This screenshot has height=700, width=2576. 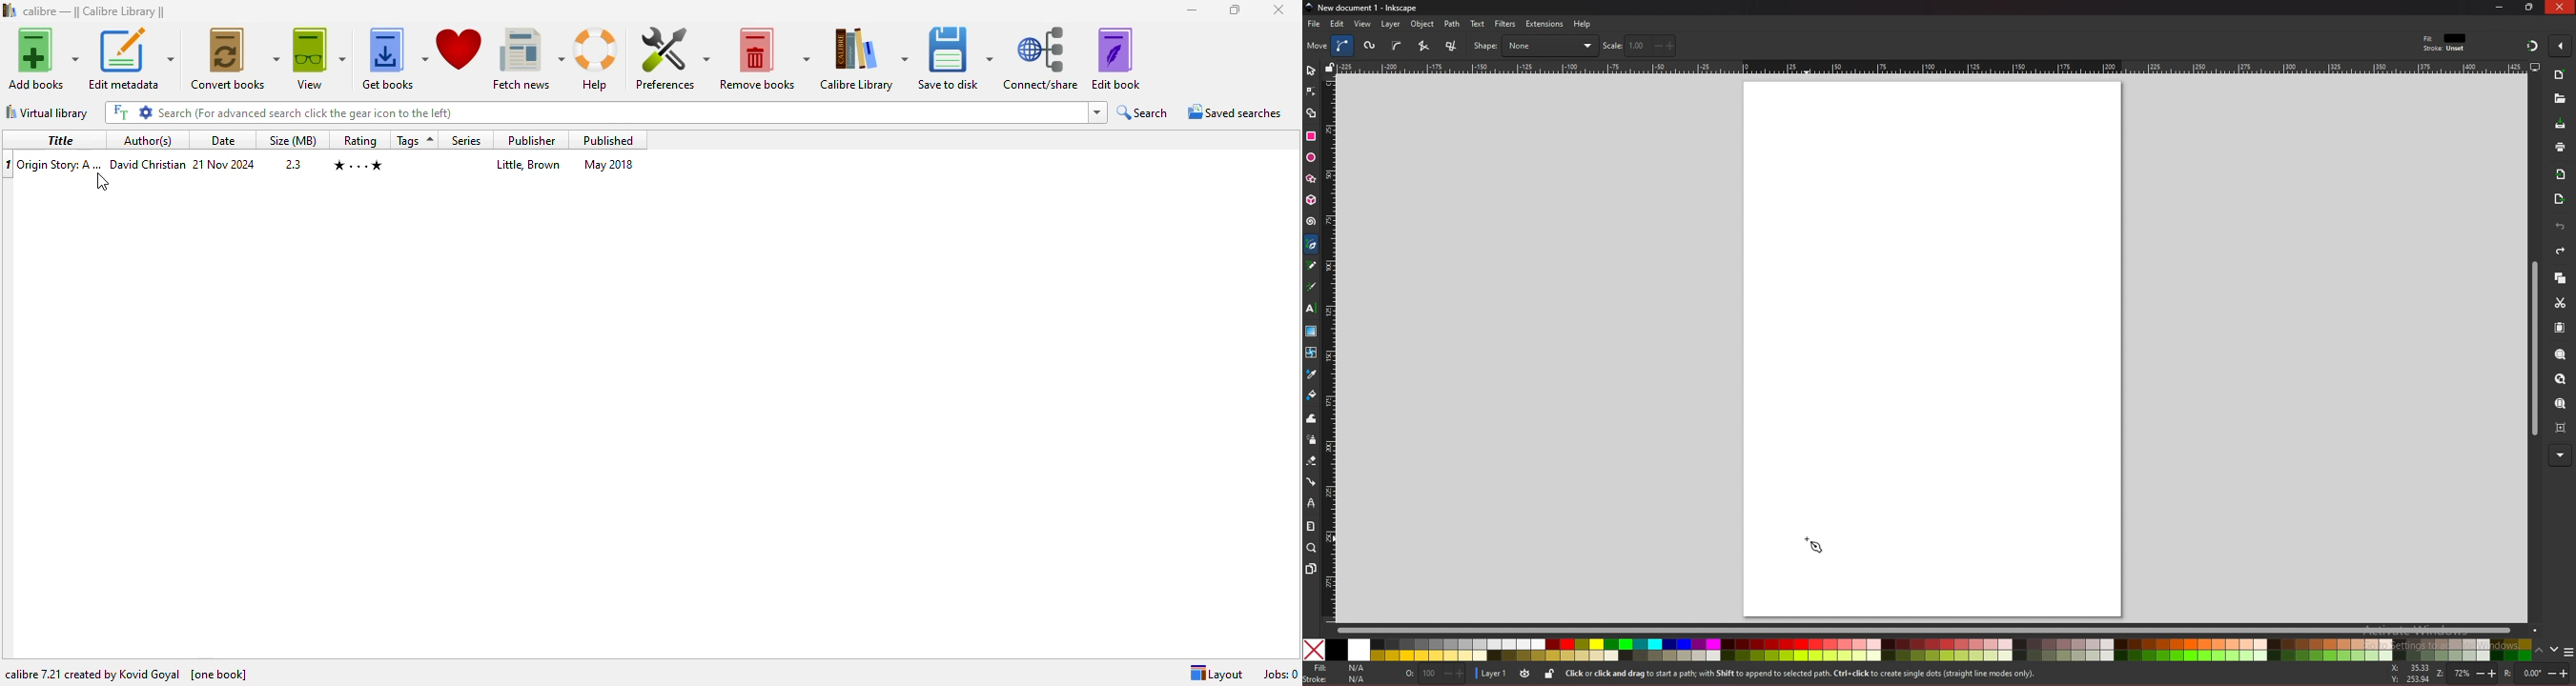 I want to click on ellipse, so click(x=1311, y=158).